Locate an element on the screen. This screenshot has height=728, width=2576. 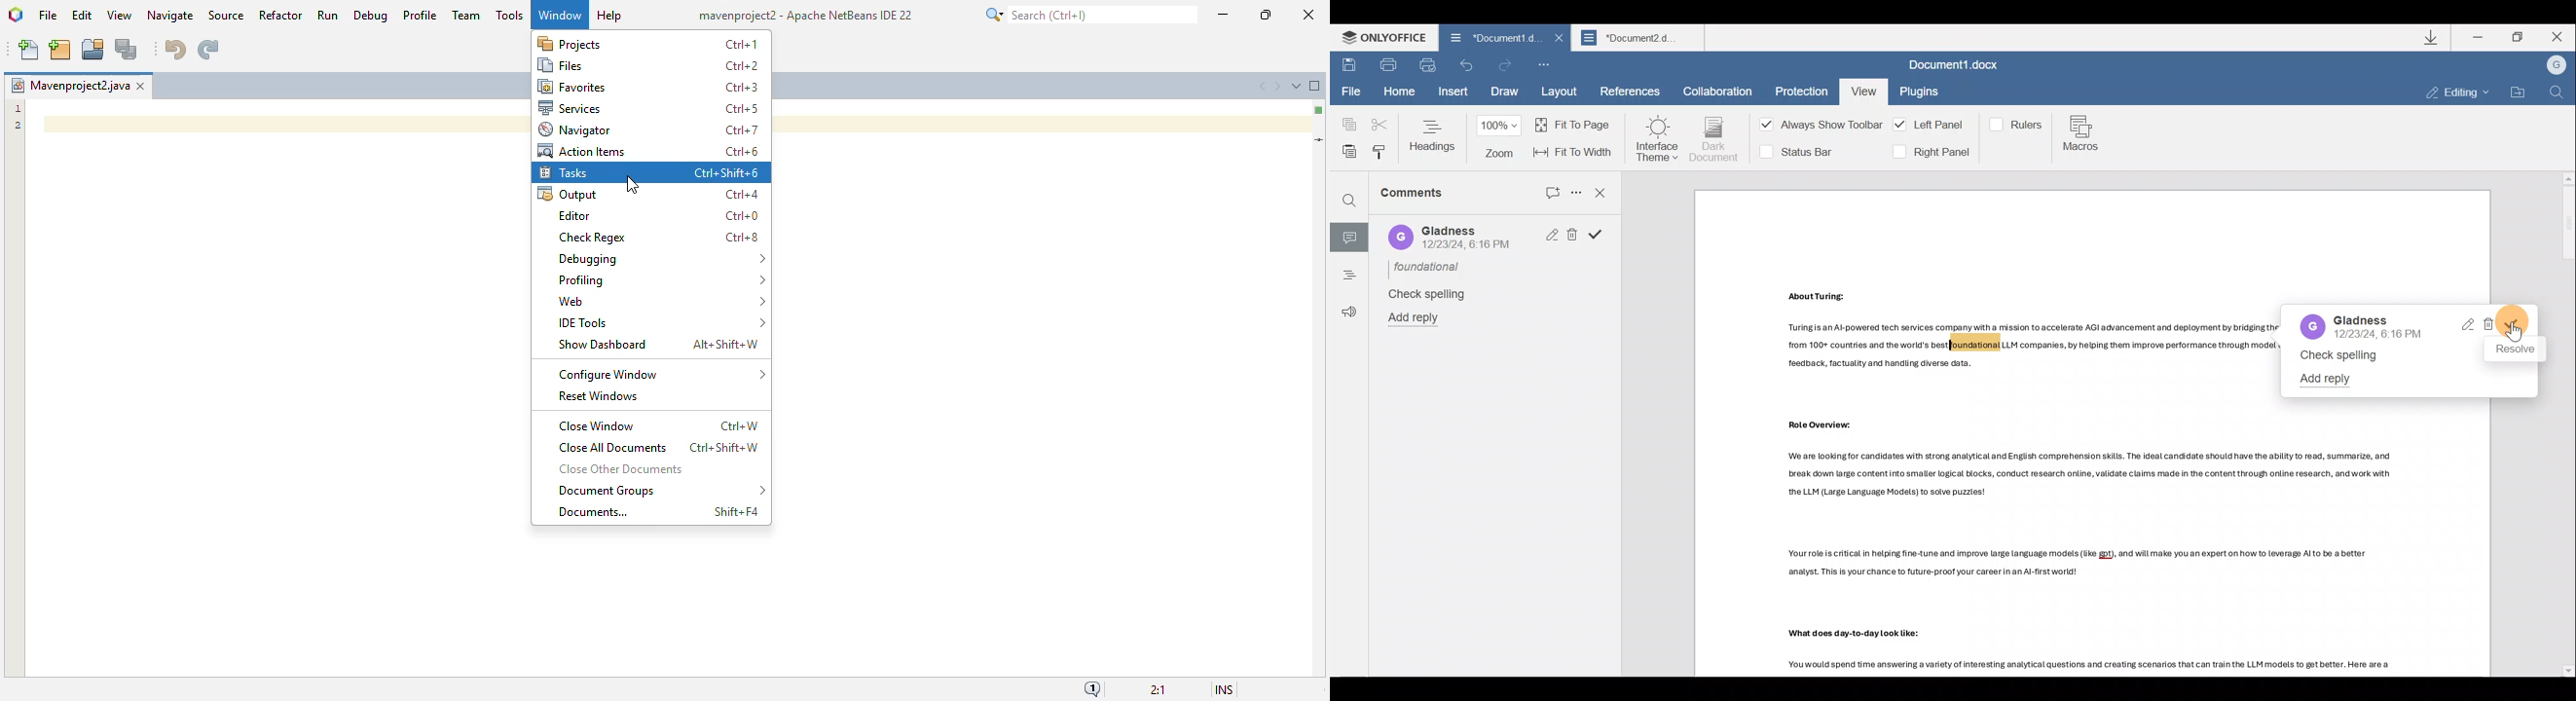
Feedback & support is located at coordinates (1345, 304).